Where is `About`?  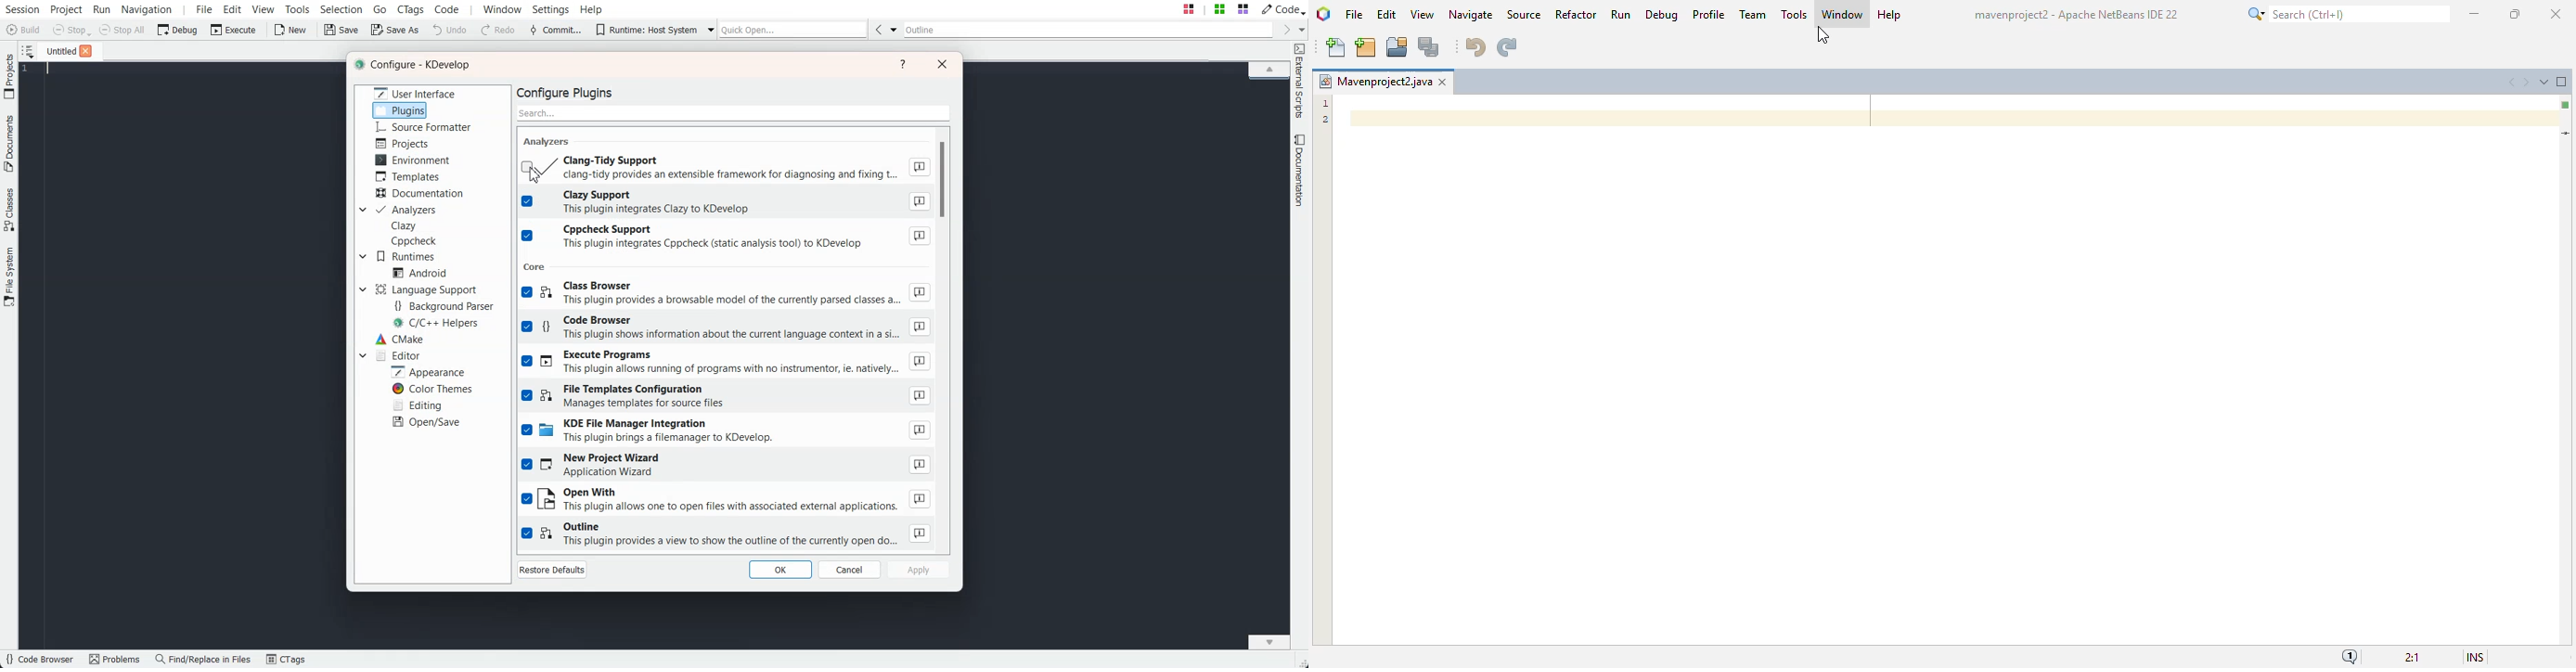
About is located at coordinates (918, 167).